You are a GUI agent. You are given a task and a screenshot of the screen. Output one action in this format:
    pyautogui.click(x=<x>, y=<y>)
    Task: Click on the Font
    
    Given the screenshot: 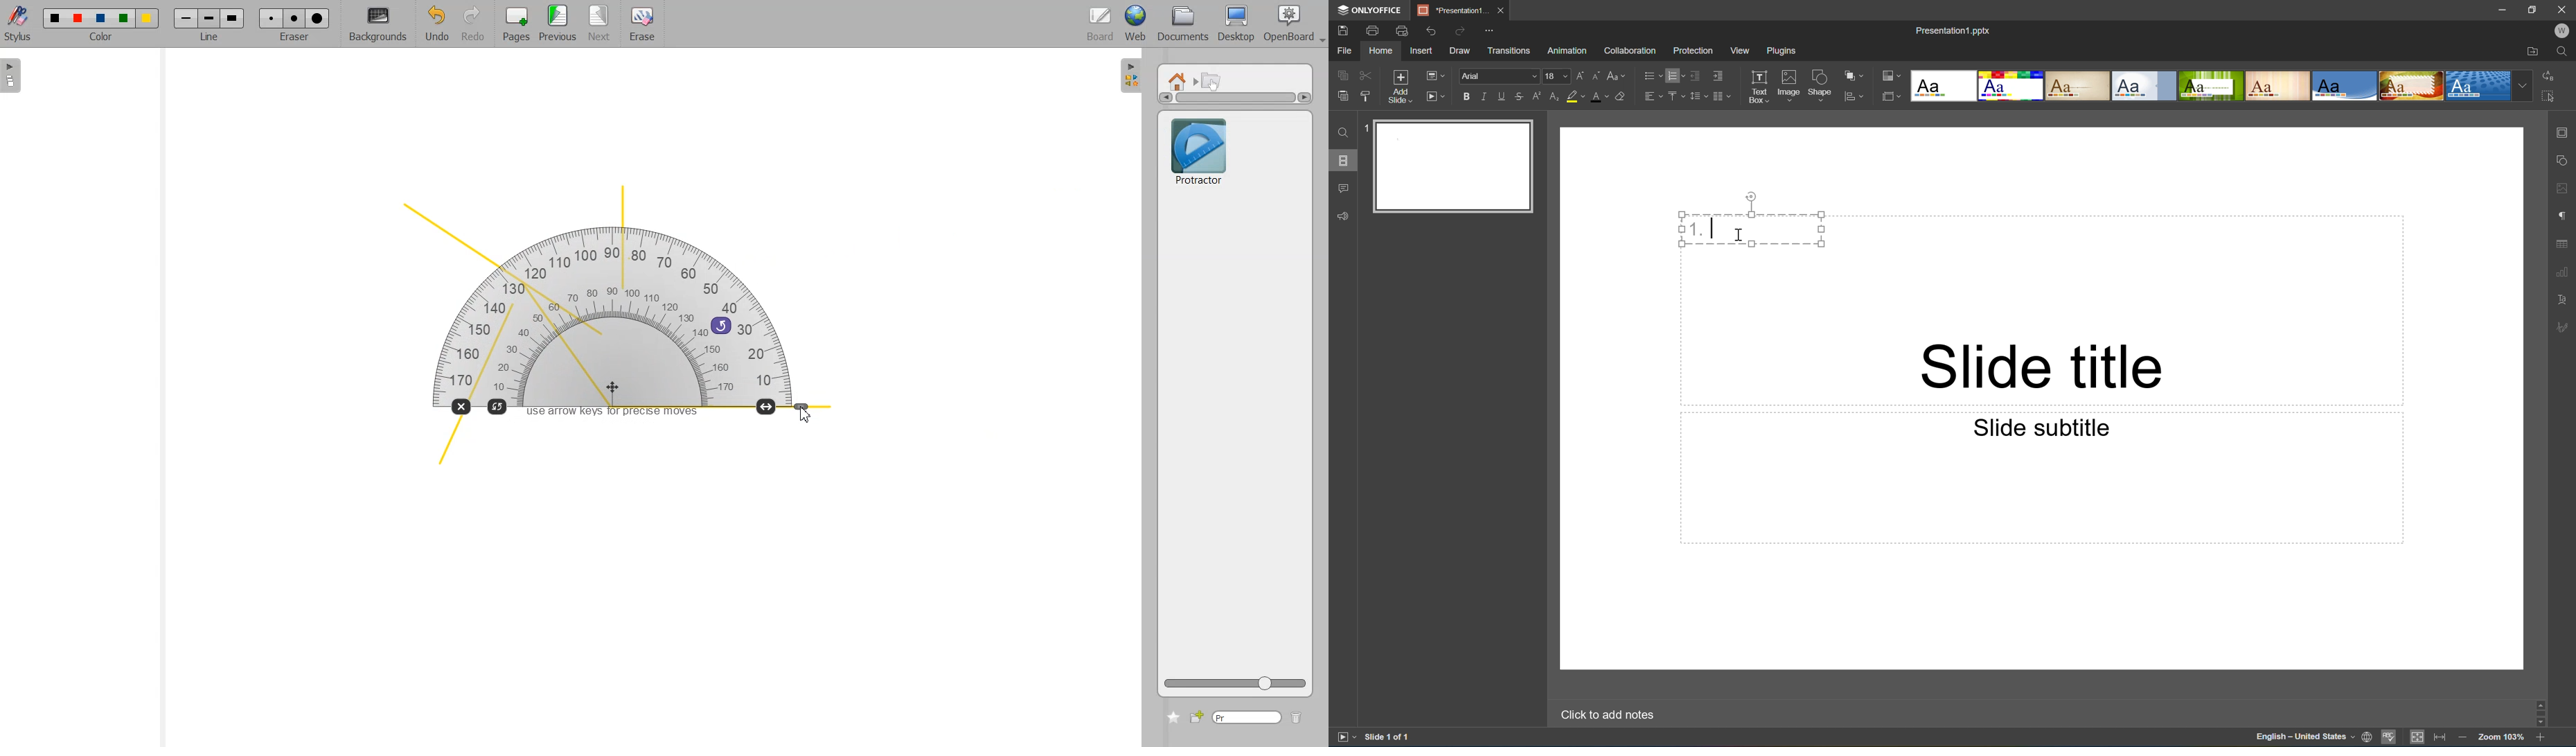 What is the action you would take?
    pyautogui.click(x=1500, y=76)
    